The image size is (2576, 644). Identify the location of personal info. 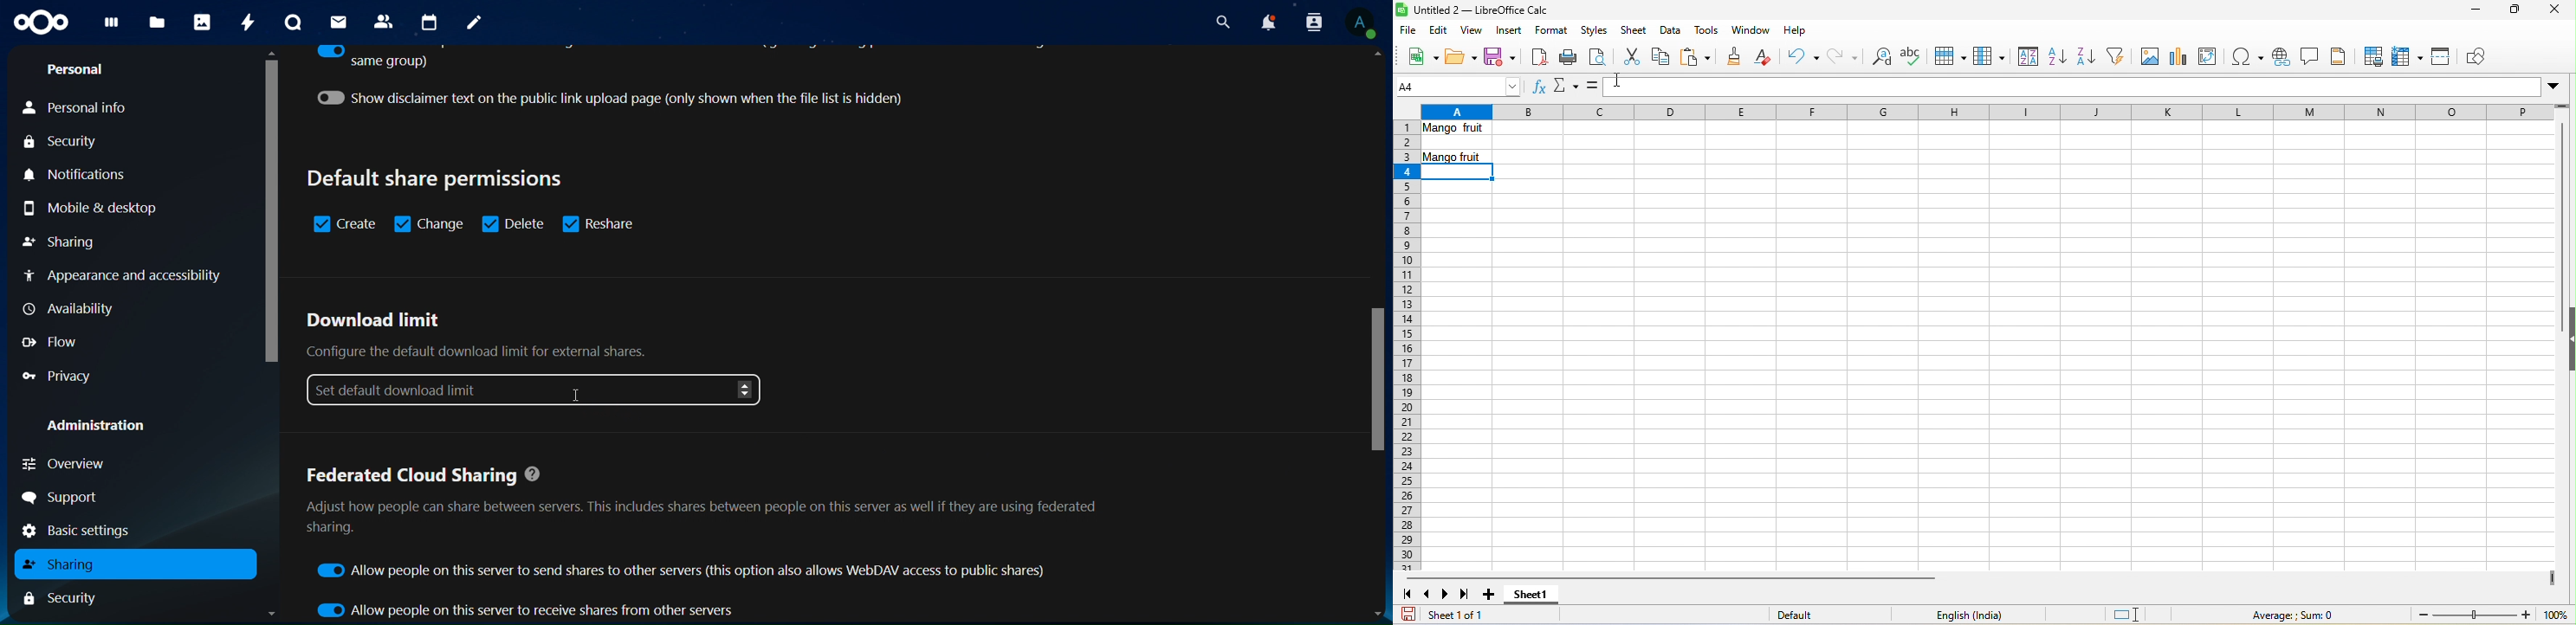
(77, 108).